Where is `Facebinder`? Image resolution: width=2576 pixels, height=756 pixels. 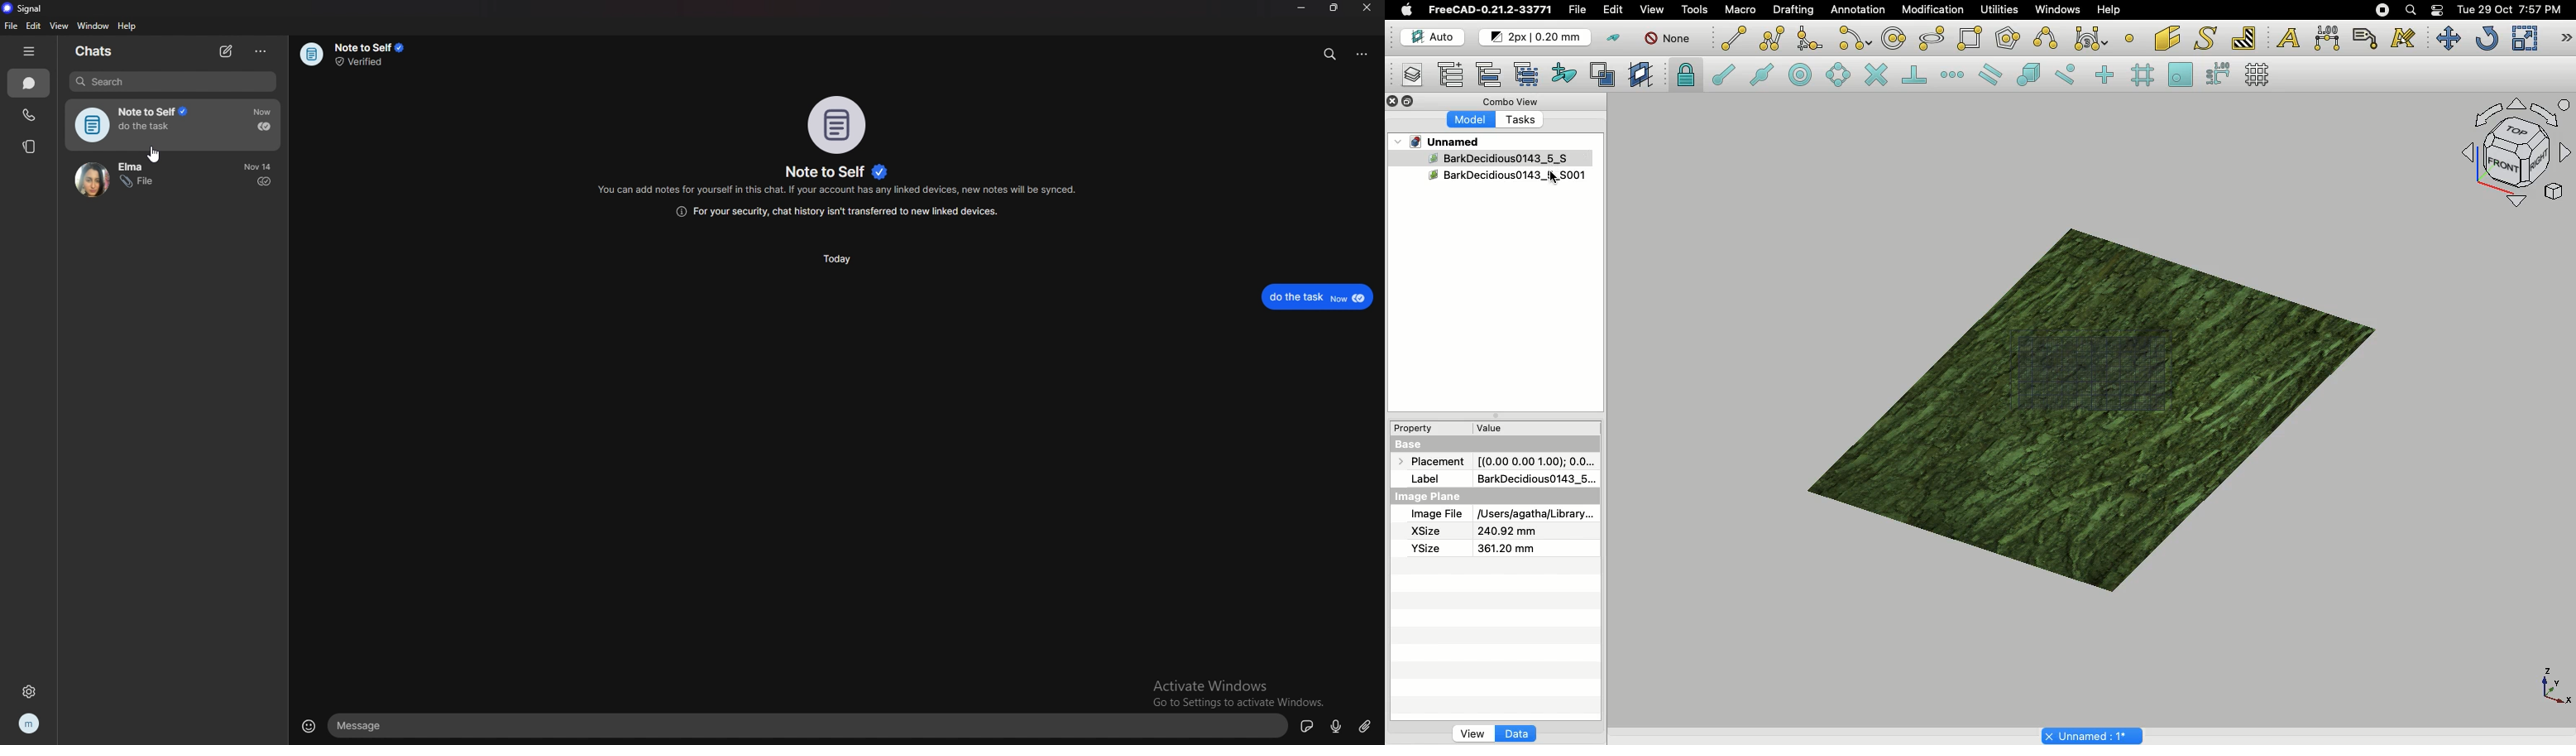
Facebinder is located at coordinates (2167, 40).